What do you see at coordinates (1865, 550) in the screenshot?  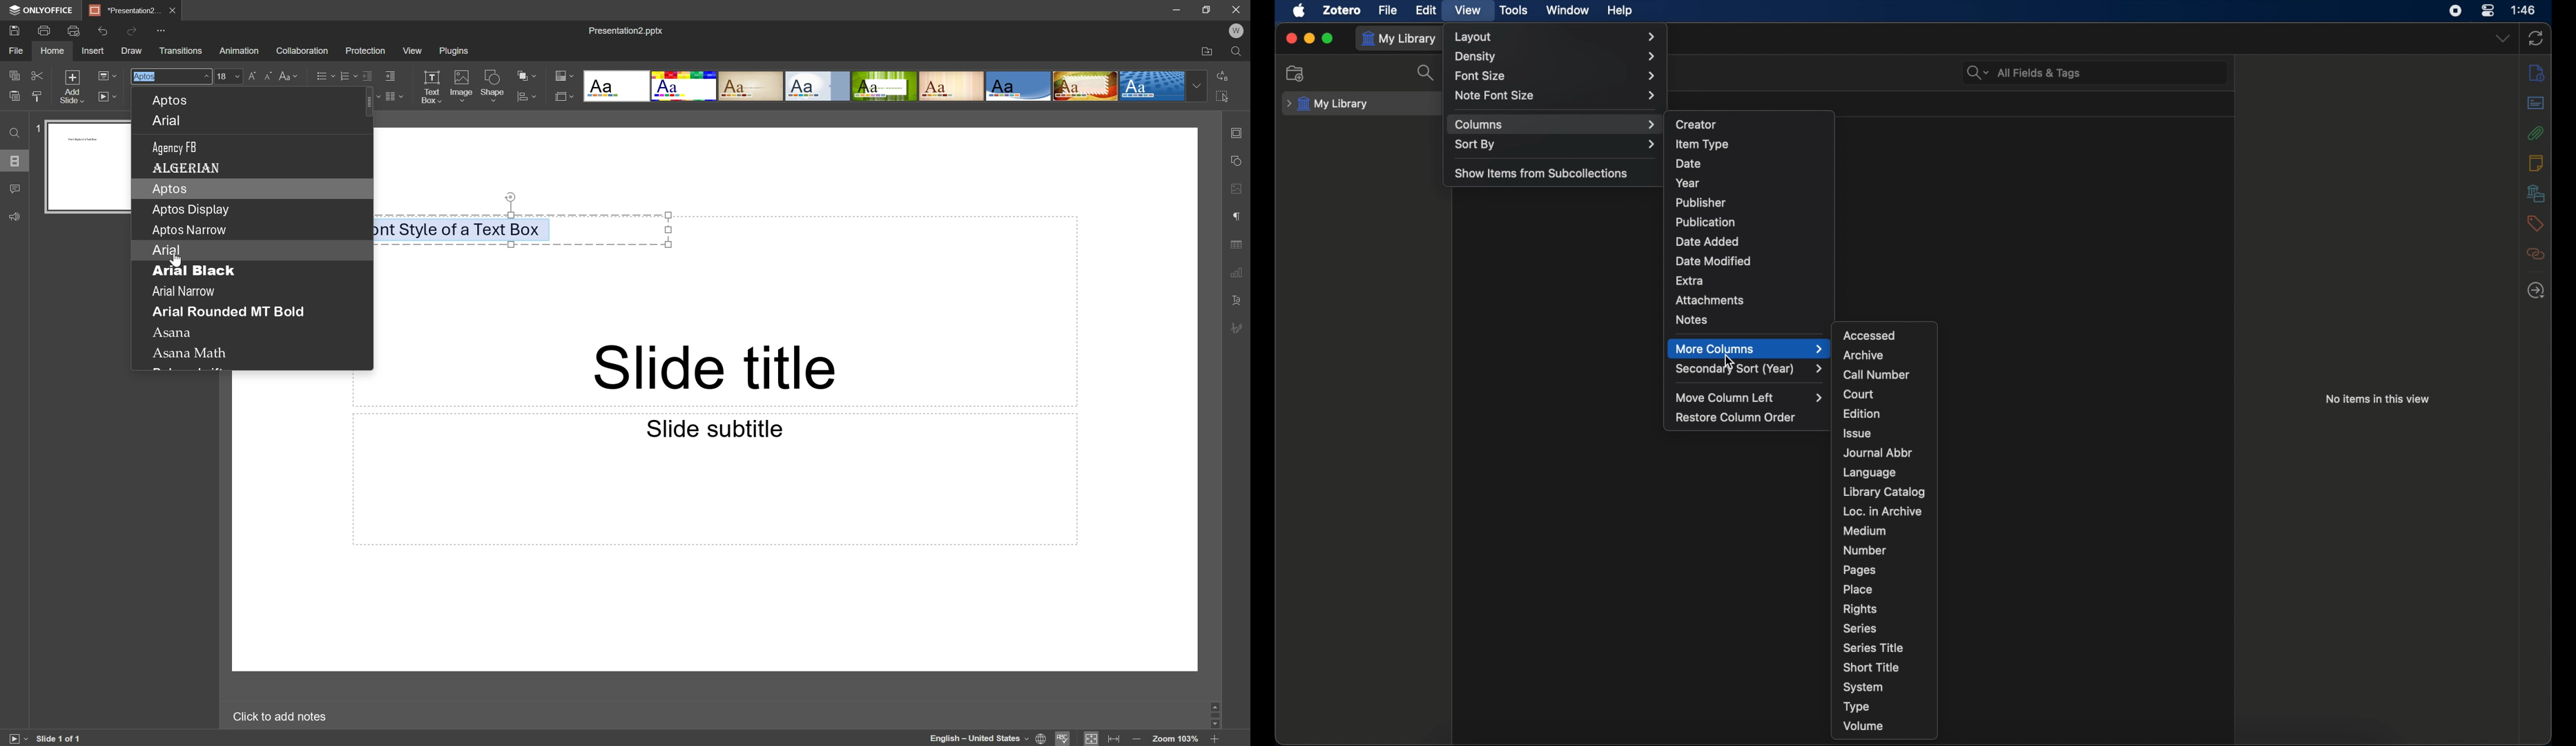 I see `number` at bounding box center [1865, 550].